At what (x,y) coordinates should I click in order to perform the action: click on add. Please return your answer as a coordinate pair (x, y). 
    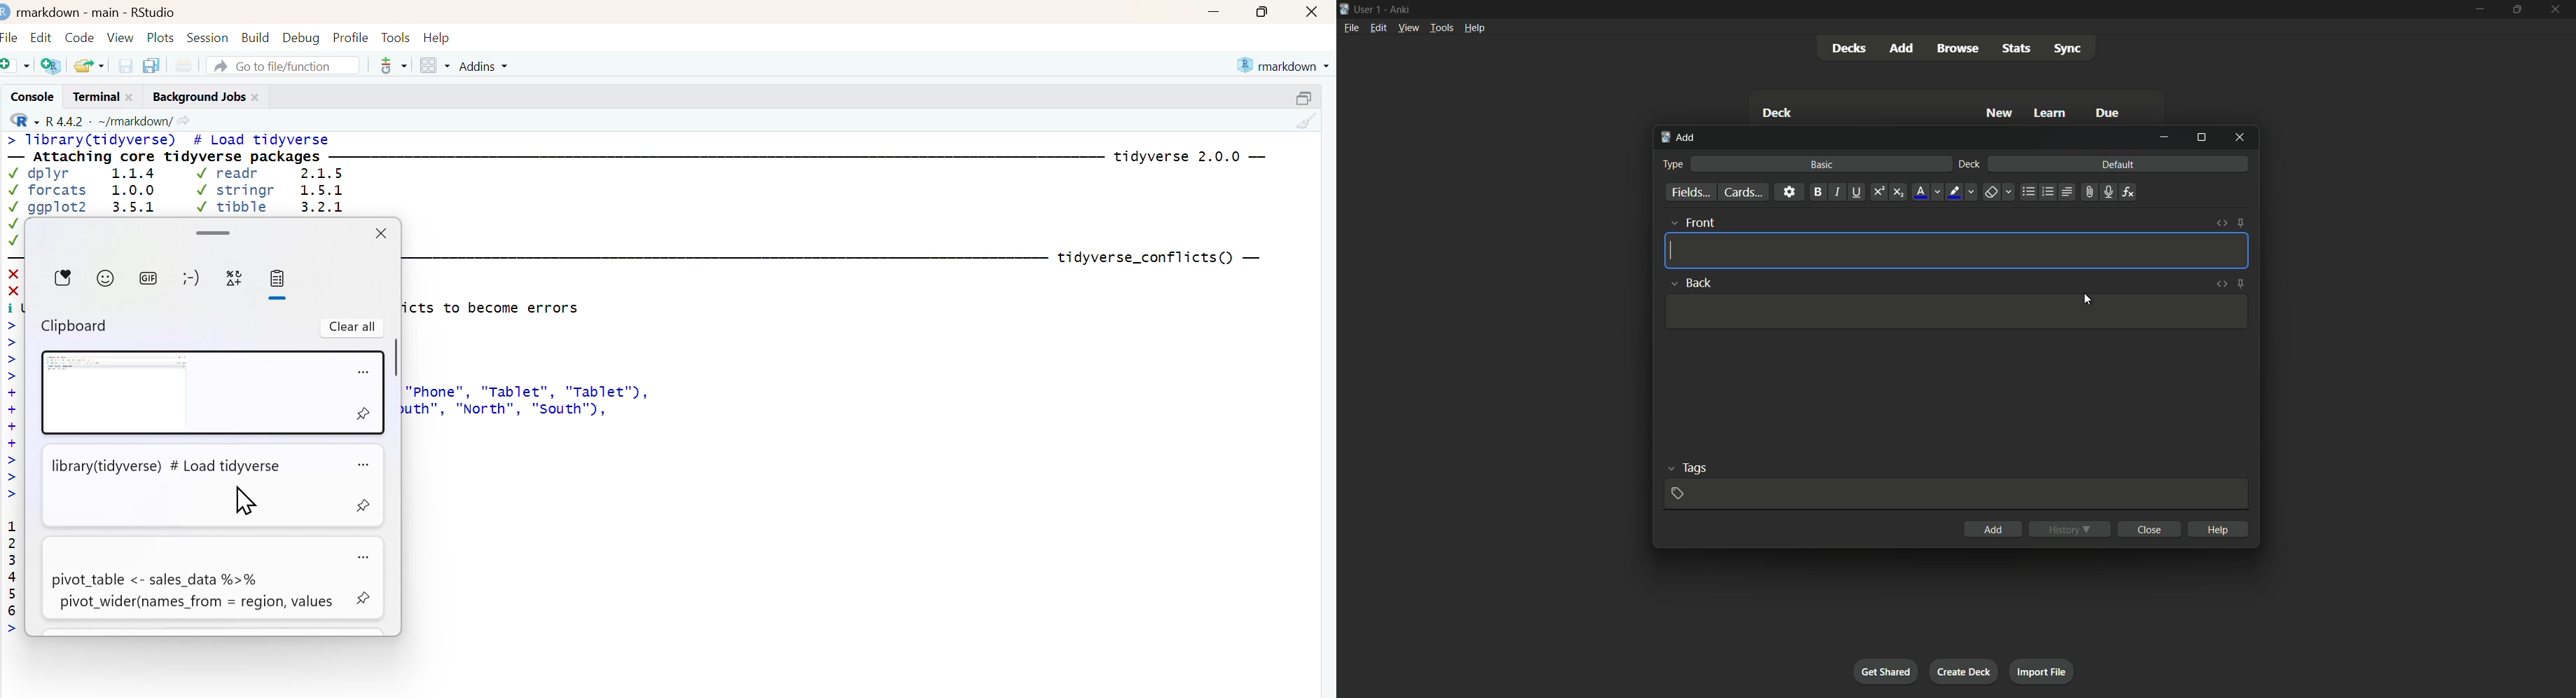
    Looking at the image, I should click on (1995, 529).